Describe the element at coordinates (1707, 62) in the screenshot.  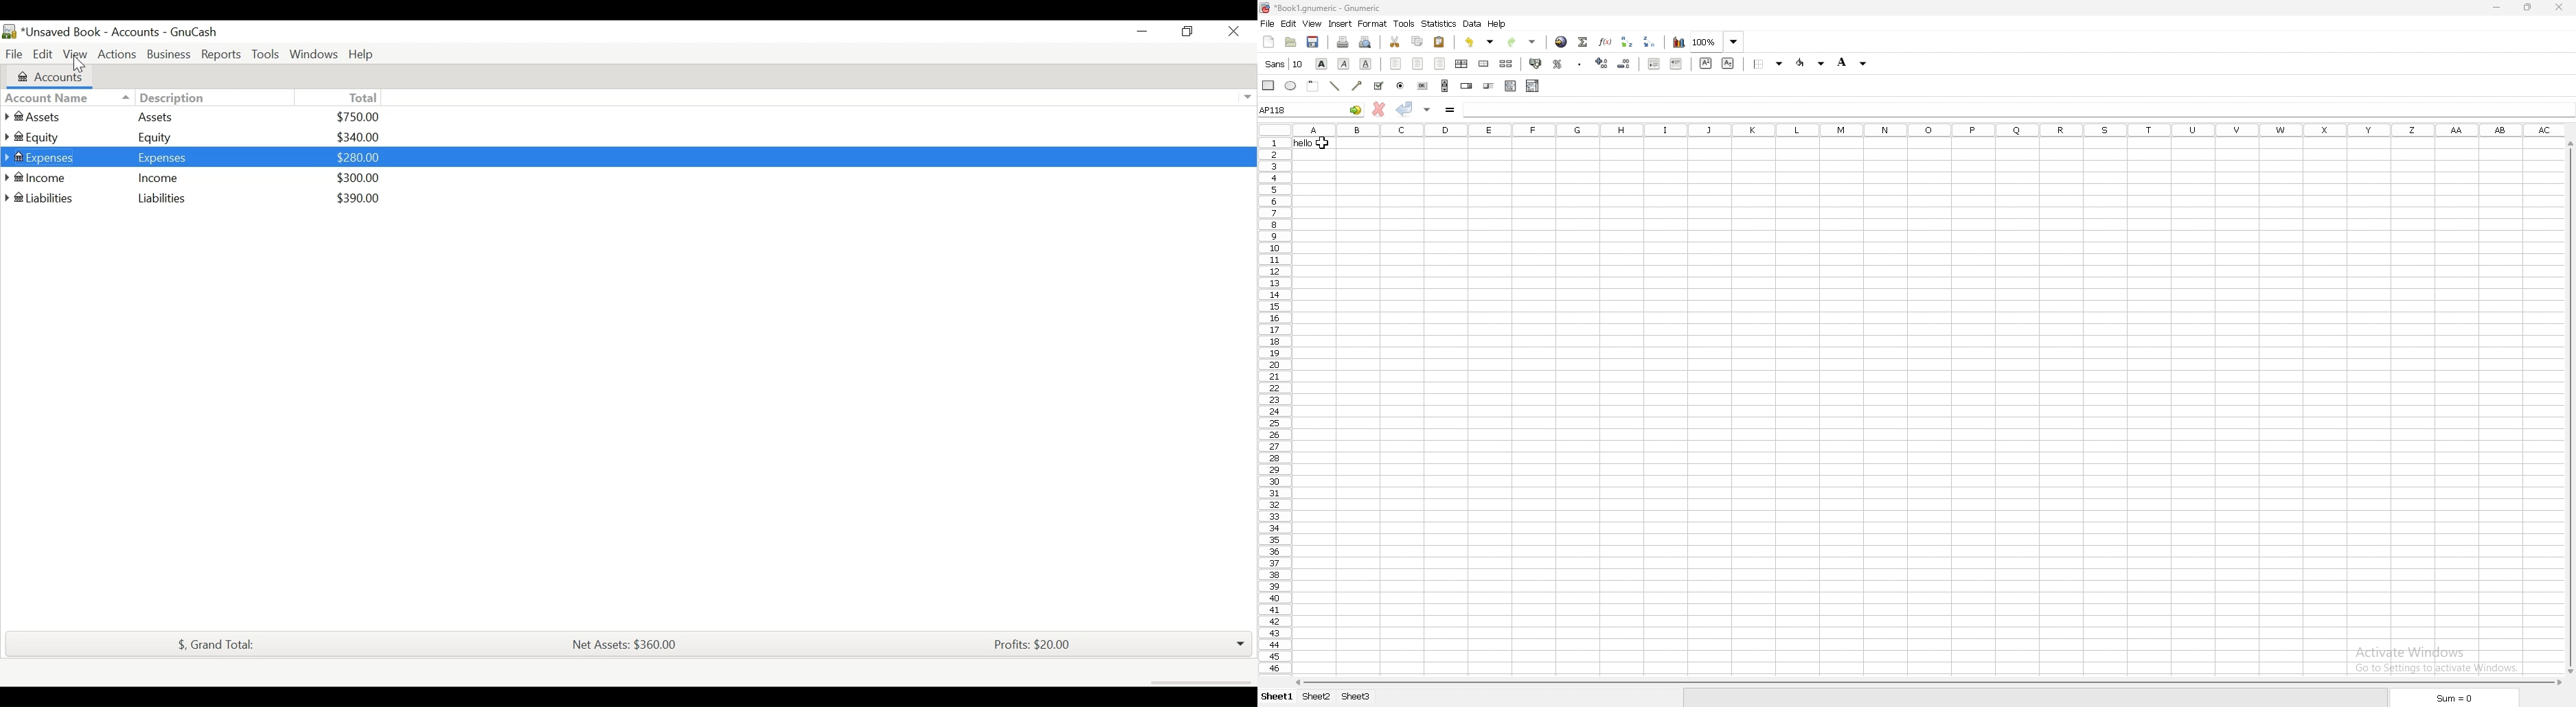
I see `superscript` at that location.